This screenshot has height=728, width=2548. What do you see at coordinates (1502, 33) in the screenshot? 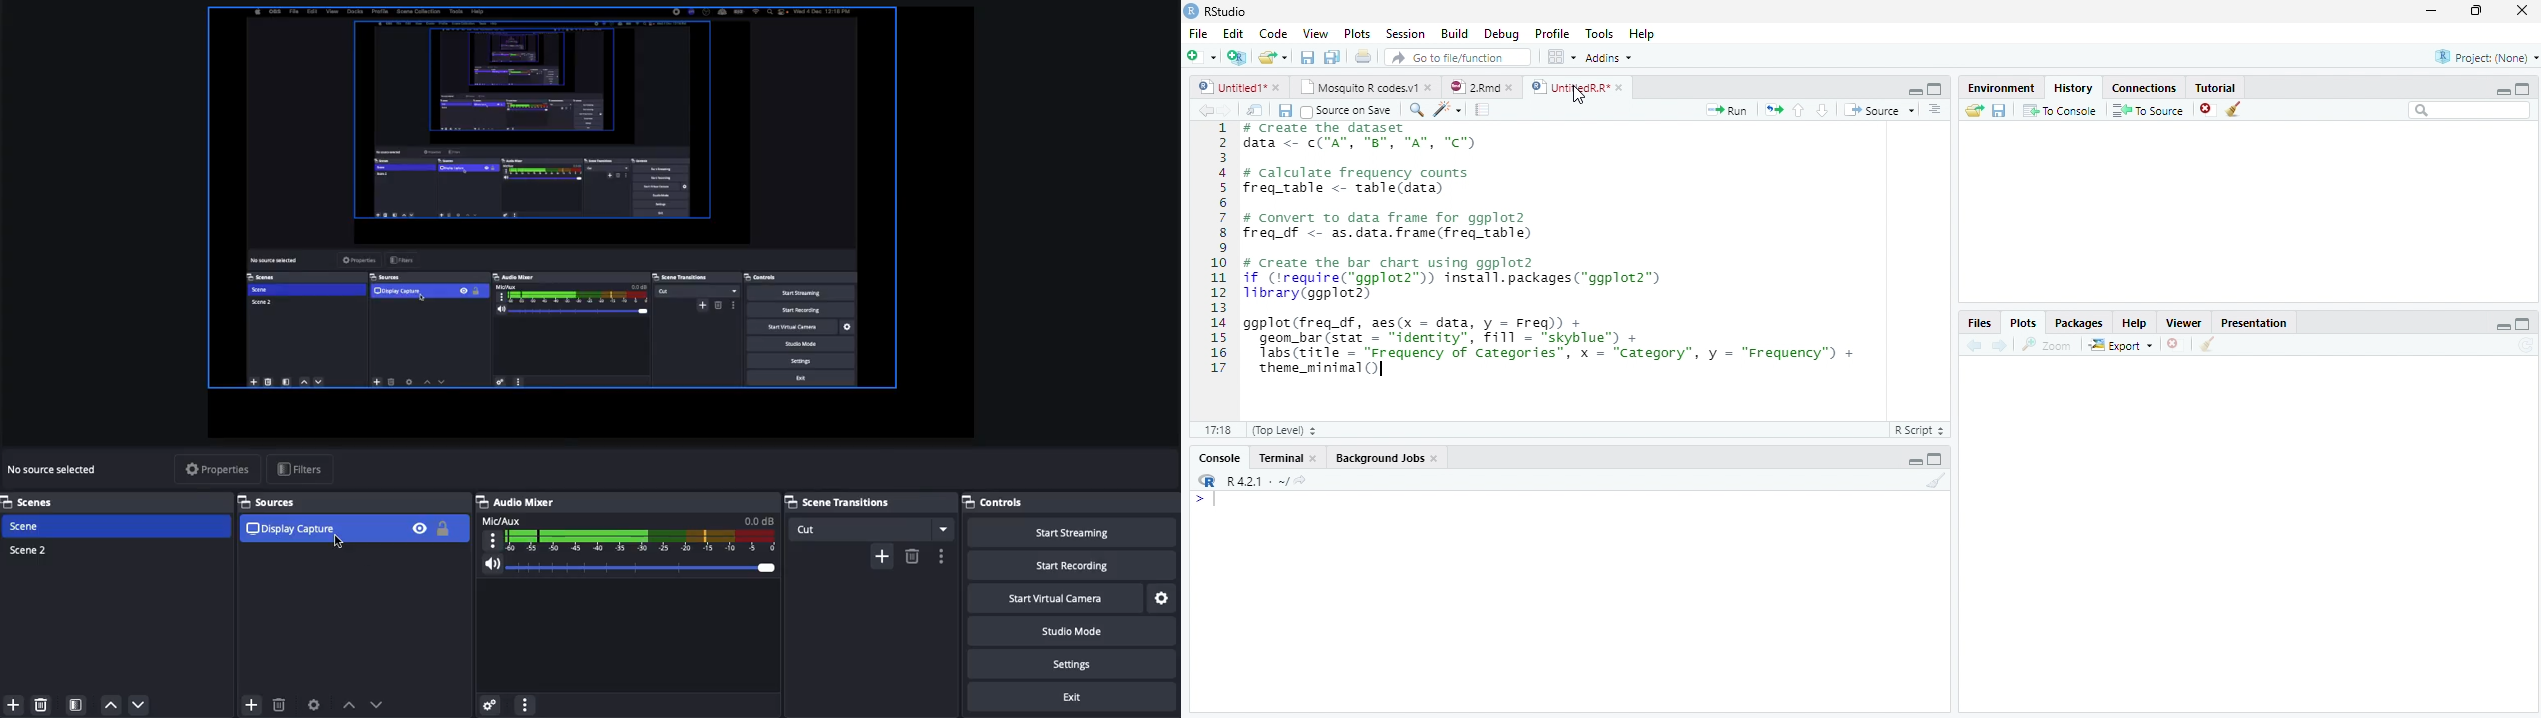
I see `Debug` at bounding box center [1502, 33].